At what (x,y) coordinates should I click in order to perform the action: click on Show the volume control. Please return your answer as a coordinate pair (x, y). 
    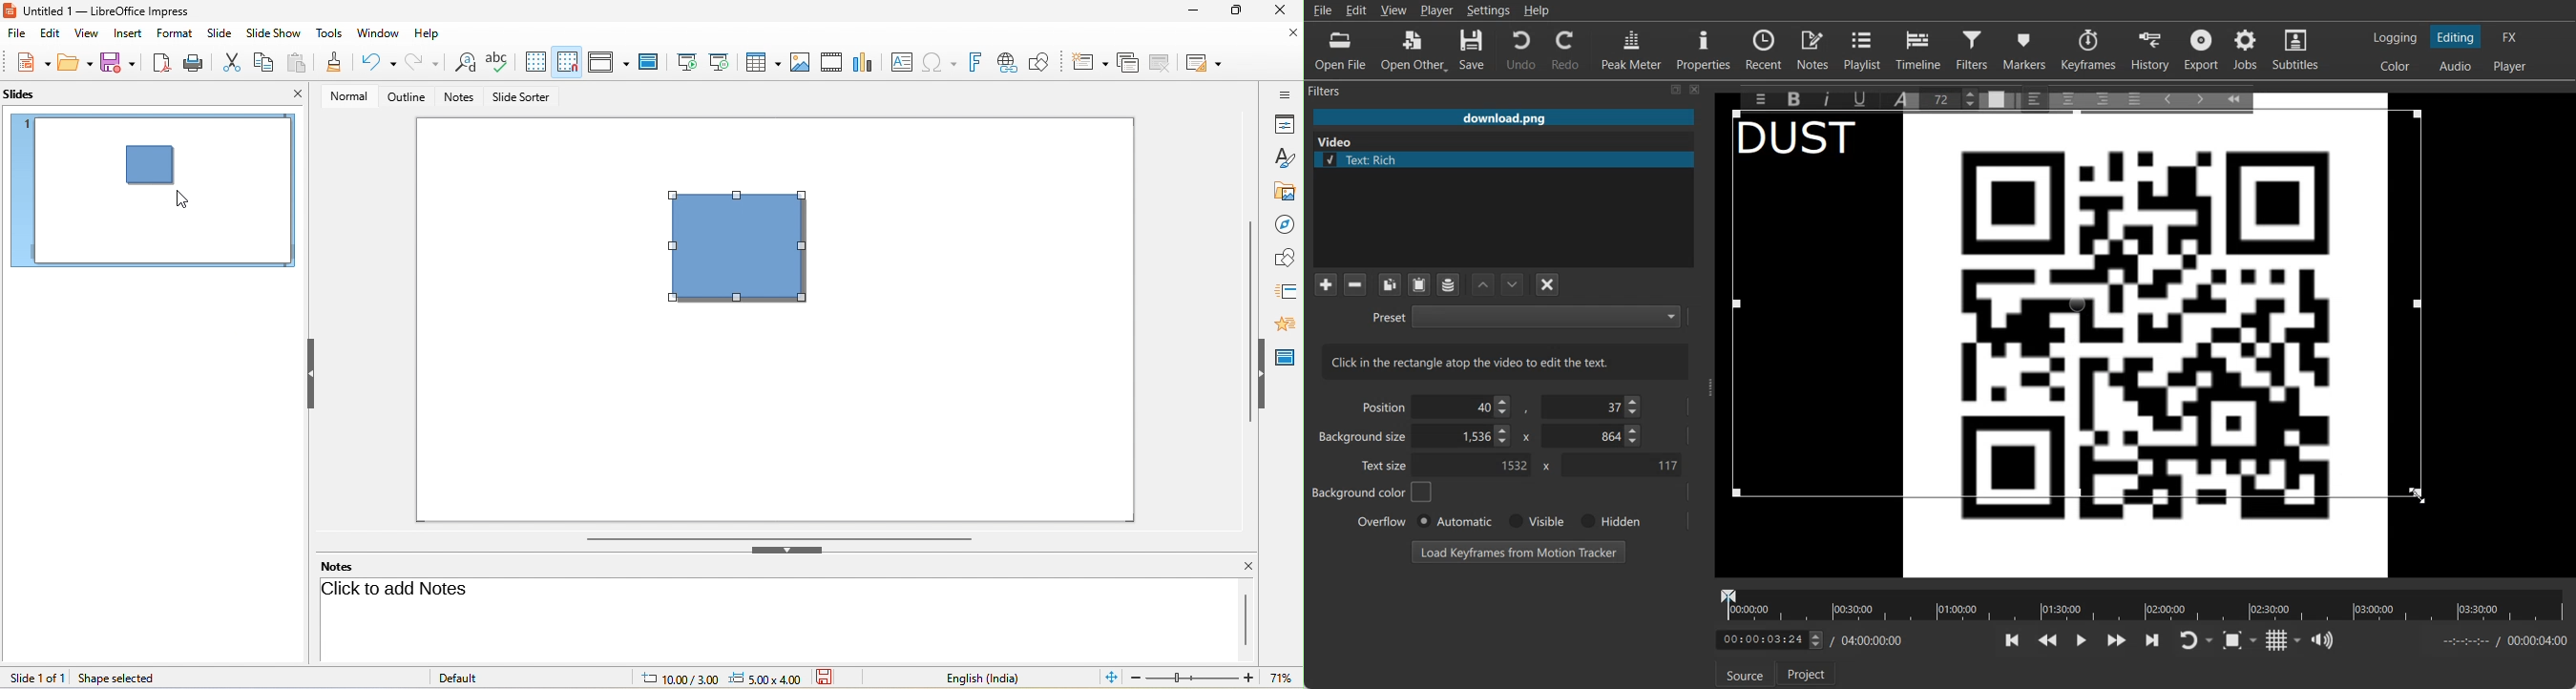
    Looking at the image, I should click on (2322, 641).